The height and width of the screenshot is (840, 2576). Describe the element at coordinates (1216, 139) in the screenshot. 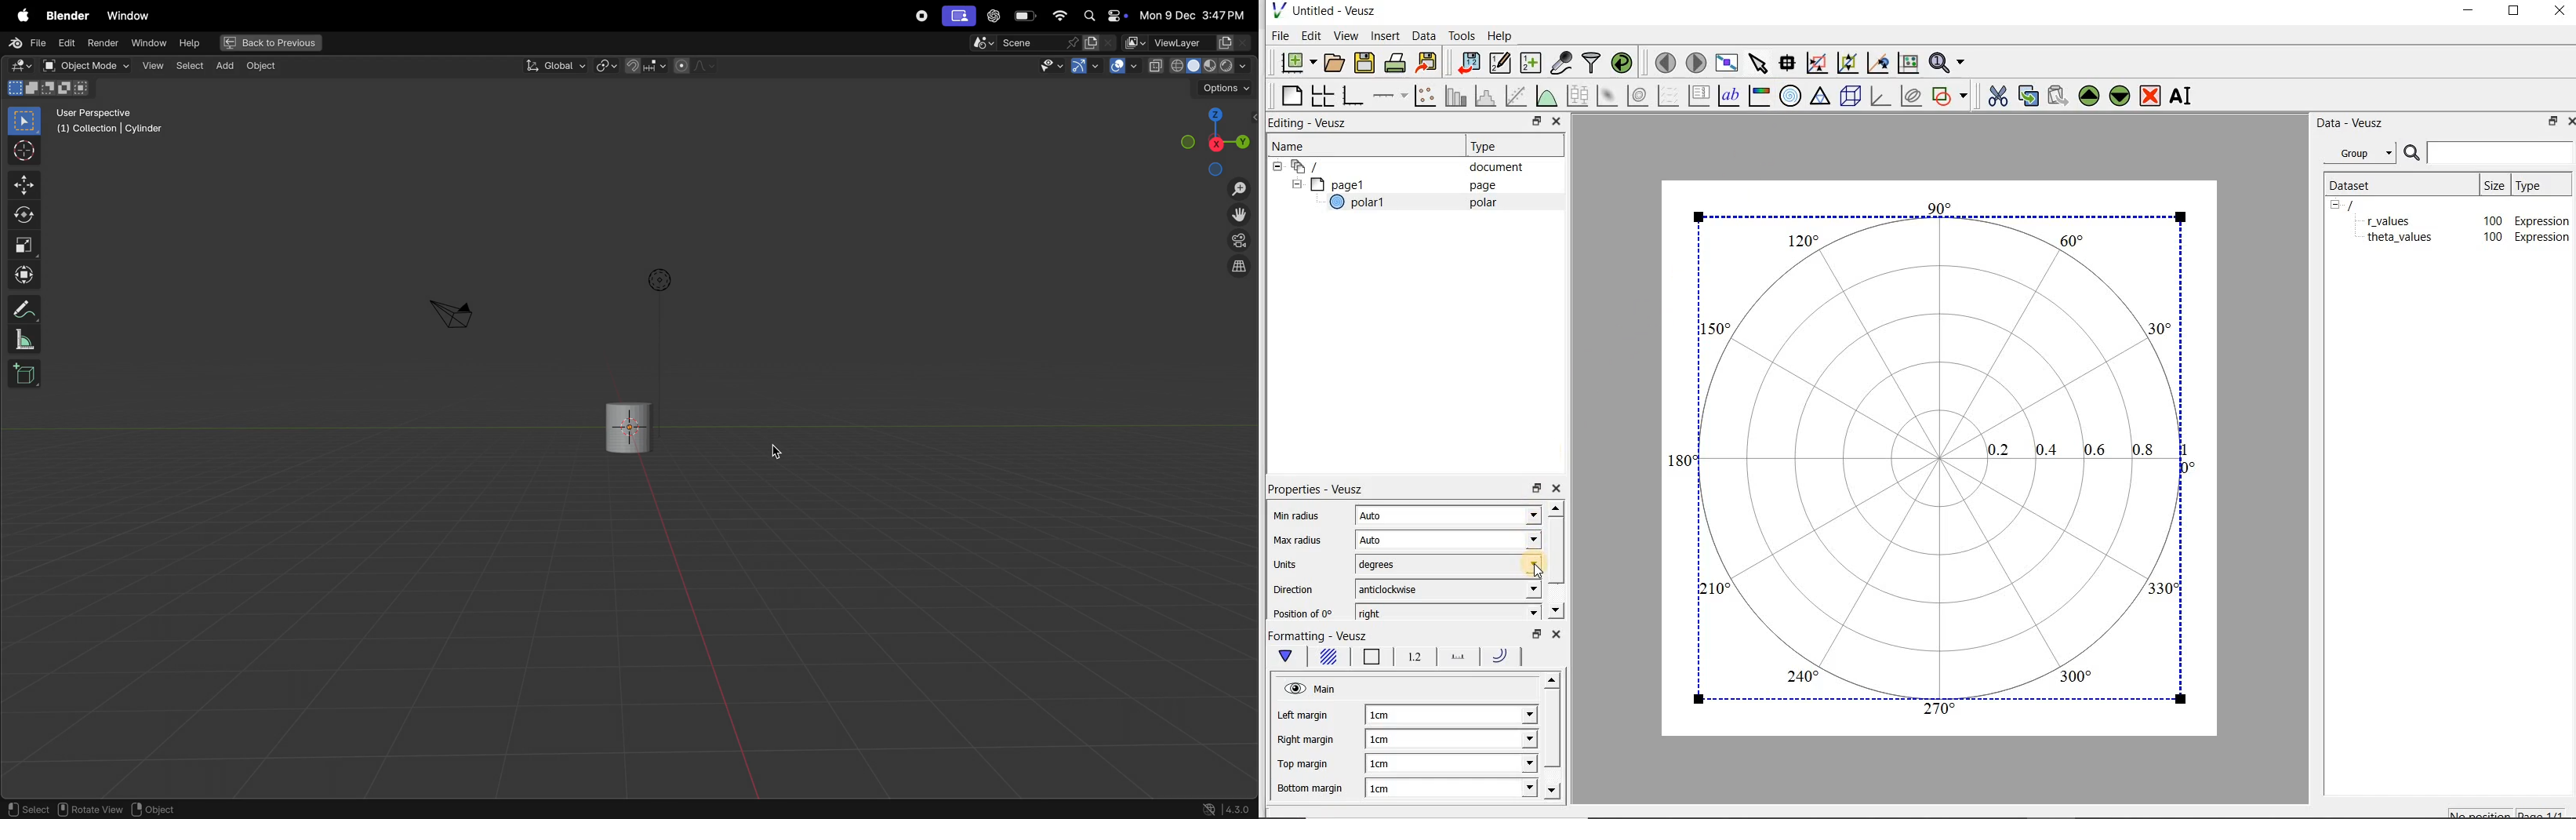

I see `view point` at that location.